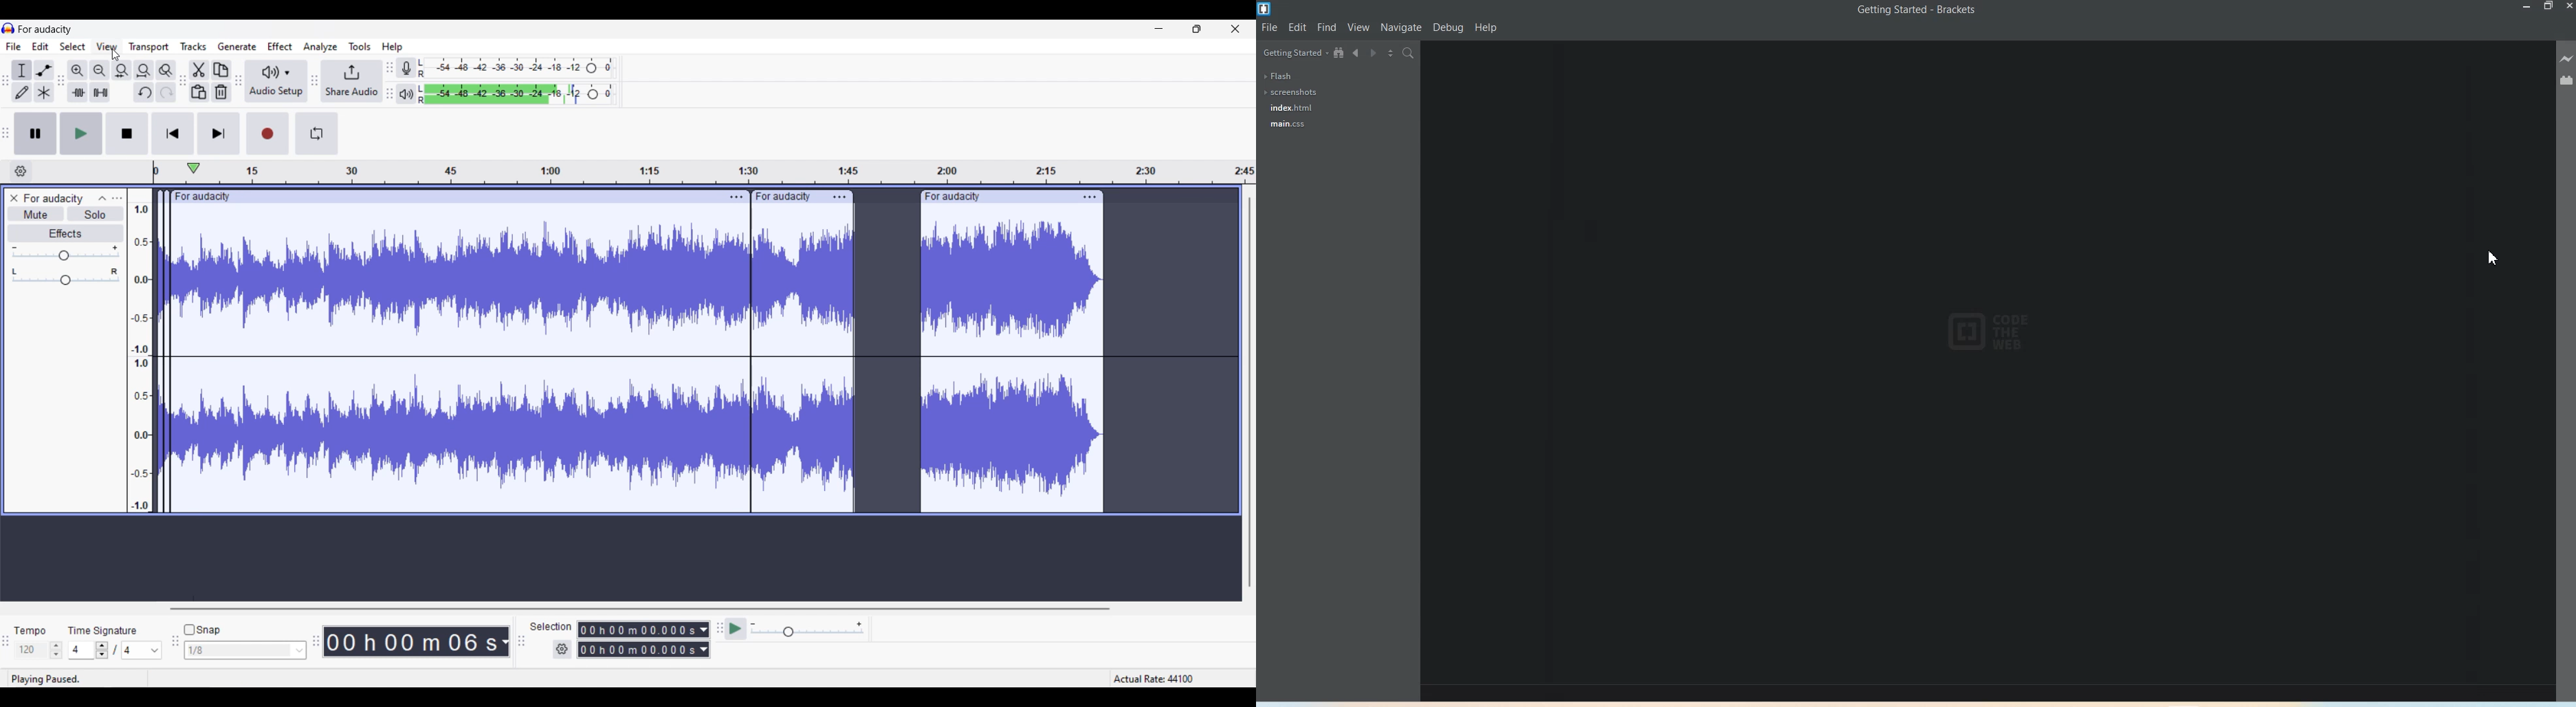 The width and height of the screenshot is (2576, 728). I want to click on Analyze menu, so click(321, 47).